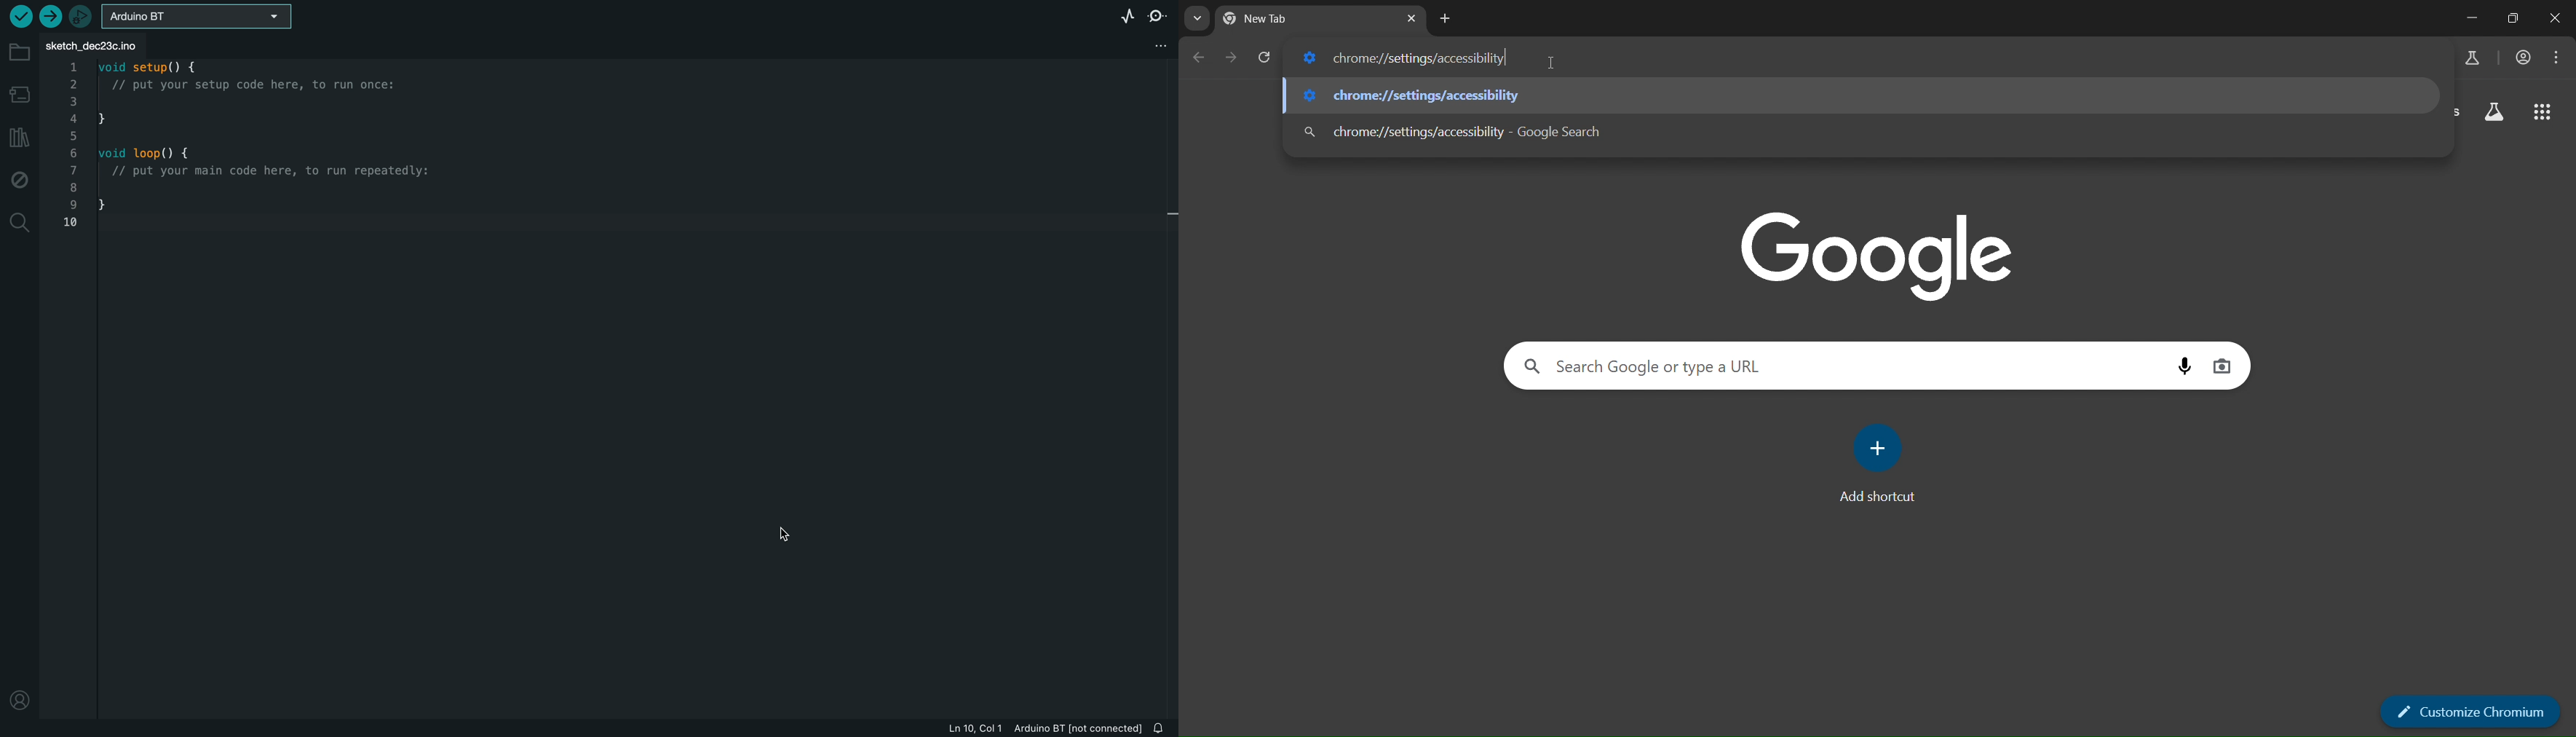  Describe the element at coordinates (1413, 92) in the screenshot. I see `chrome://settings/accessibility` at that location.